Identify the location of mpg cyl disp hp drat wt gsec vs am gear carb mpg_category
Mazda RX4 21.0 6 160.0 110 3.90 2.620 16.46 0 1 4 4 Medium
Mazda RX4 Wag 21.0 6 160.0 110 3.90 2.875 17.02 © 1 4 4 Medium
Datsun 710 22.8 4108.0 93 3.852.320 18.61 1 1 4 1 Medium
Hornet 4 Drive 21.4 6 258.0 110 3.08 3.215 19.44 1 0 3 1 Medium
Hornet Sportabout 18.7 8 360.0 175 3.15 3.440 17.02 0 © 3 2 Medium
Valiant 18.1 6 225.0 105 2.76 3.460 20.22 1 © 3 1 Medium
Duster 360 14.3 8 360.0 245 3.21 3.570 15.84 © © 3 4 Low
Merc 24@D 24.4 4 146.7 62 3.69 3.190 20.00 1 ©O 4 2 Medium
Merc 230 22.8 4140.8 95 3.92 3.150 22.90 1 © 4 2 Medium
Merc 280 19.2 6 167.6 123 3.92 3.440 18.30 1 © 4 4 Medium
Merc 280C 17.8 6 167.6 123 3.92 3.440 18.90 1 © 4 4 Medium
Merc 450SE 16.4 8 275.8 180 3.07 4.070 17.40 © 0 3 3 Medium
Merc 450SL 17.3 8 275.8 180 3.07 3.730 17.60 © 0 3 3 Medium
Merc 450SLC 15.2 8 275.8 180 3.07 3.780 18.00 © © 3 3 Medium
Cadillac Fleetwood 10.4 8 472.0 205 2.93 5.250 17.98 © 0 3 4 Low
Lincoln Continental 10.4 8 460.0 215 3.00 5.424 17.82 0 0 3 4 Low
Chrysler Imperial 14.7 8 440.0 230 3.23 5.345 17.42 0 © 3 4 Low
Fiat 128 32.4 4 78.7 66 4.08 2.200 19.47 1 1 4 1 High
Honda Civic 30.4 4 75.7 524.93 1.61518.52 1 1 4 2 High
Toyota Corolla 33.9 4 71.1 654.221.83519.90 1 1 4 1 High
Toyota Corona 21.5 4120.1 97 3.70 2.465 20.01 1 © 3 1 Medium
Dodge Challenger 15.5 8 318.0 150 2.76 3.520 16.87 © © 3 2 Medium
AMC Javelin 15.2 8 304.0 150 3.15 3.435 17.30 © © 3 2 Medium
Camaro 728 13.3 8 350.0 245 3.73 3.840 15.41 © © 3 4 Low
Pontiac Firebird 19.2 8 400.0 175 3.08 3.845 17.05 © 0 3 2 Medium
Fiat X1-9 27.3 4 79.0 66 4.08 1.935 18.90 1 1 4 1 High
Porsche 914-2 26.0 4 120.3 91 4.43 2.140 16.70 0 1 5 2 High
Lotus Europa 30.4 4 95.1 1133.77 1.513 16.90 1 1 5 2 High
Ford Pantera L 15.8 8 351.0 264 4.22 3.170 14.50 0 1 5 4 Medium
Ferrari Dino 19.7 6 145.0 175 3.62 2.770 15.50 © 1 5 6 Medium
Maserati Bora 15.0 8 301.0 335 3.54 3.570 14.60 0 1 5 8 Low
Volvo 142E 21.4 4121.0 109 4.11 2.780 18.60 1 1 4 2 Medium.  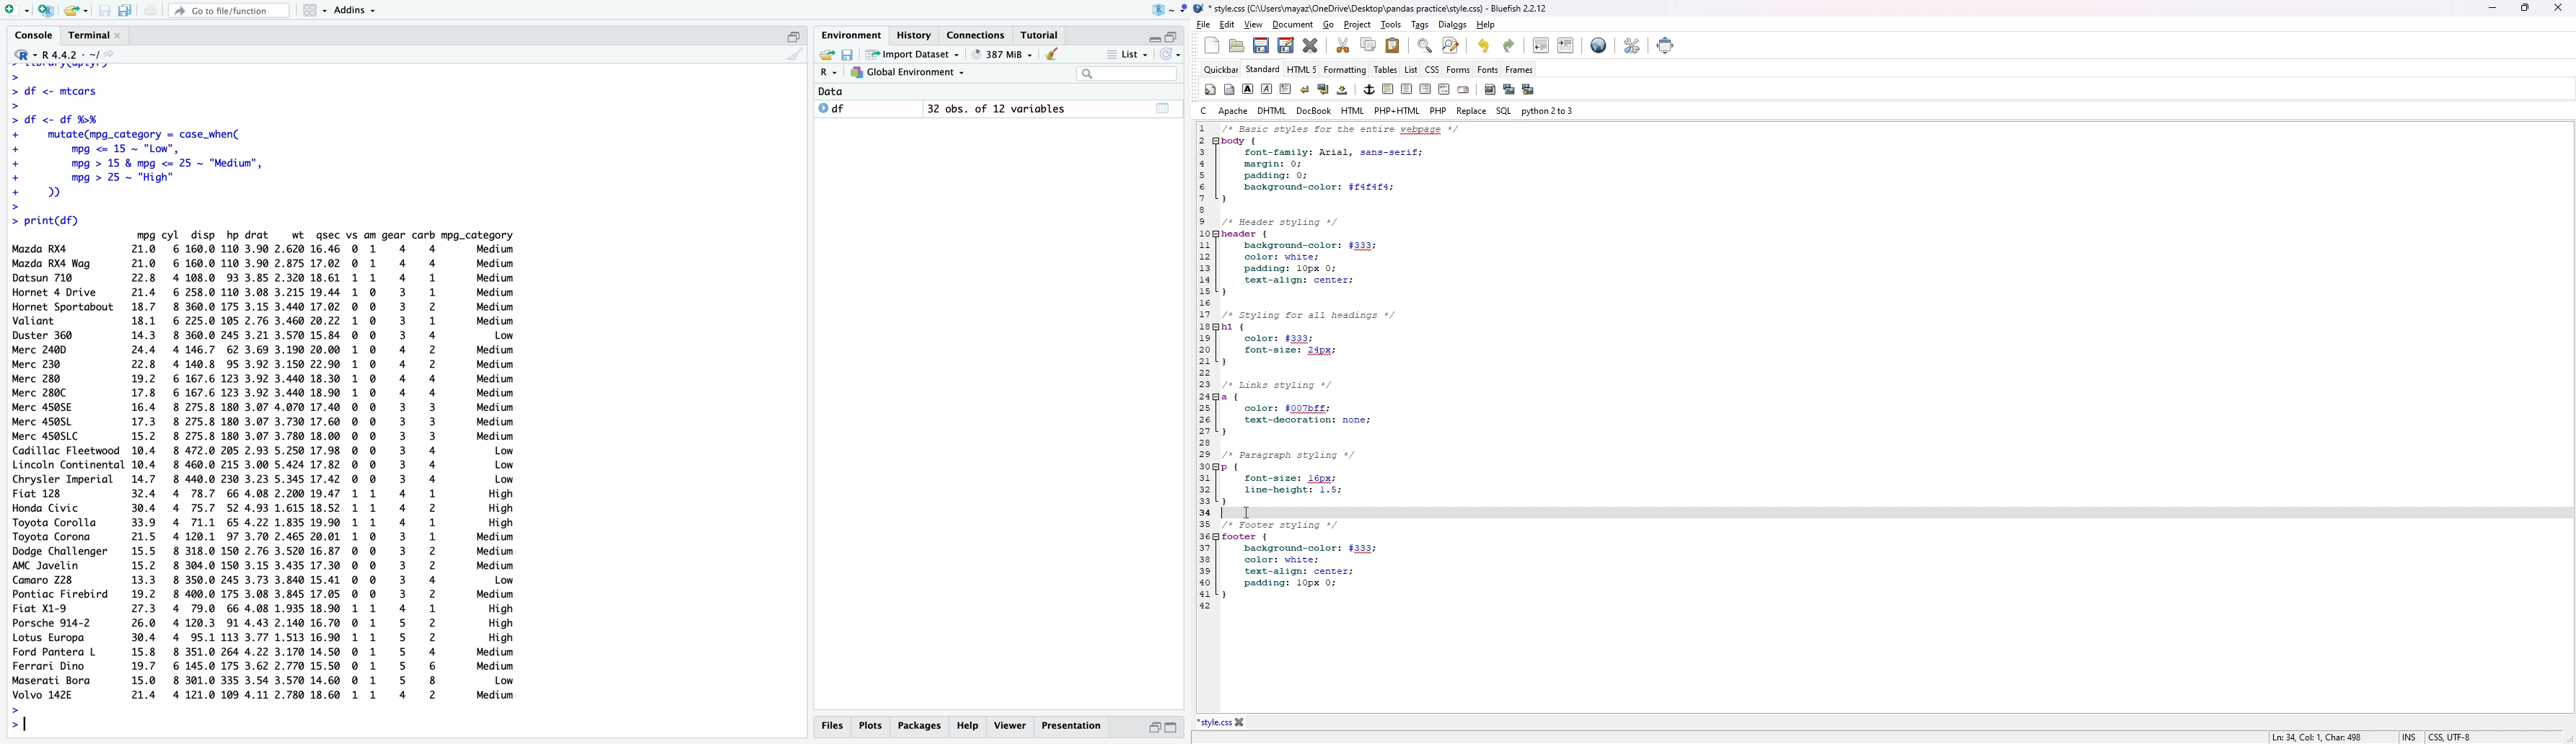
(268, 466).